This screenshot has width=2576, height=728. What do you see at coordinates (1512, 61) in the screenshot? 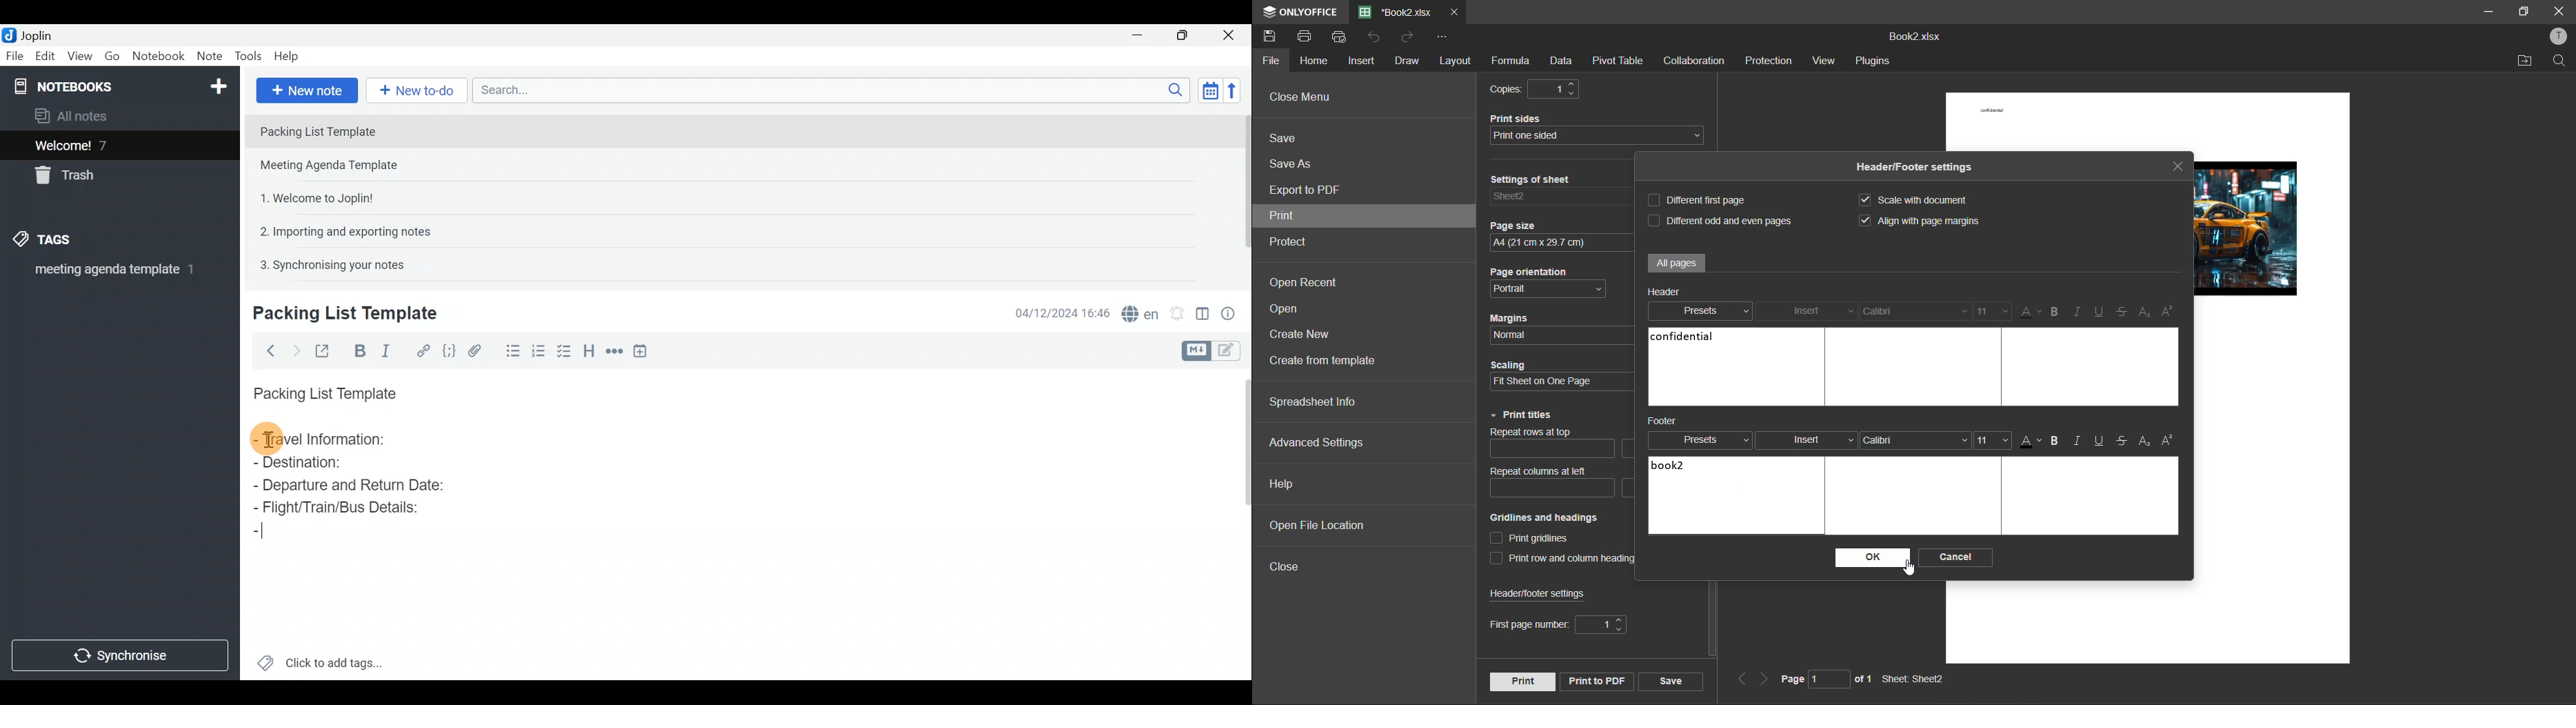
I see `formula` at bounding box center [1512, 61].